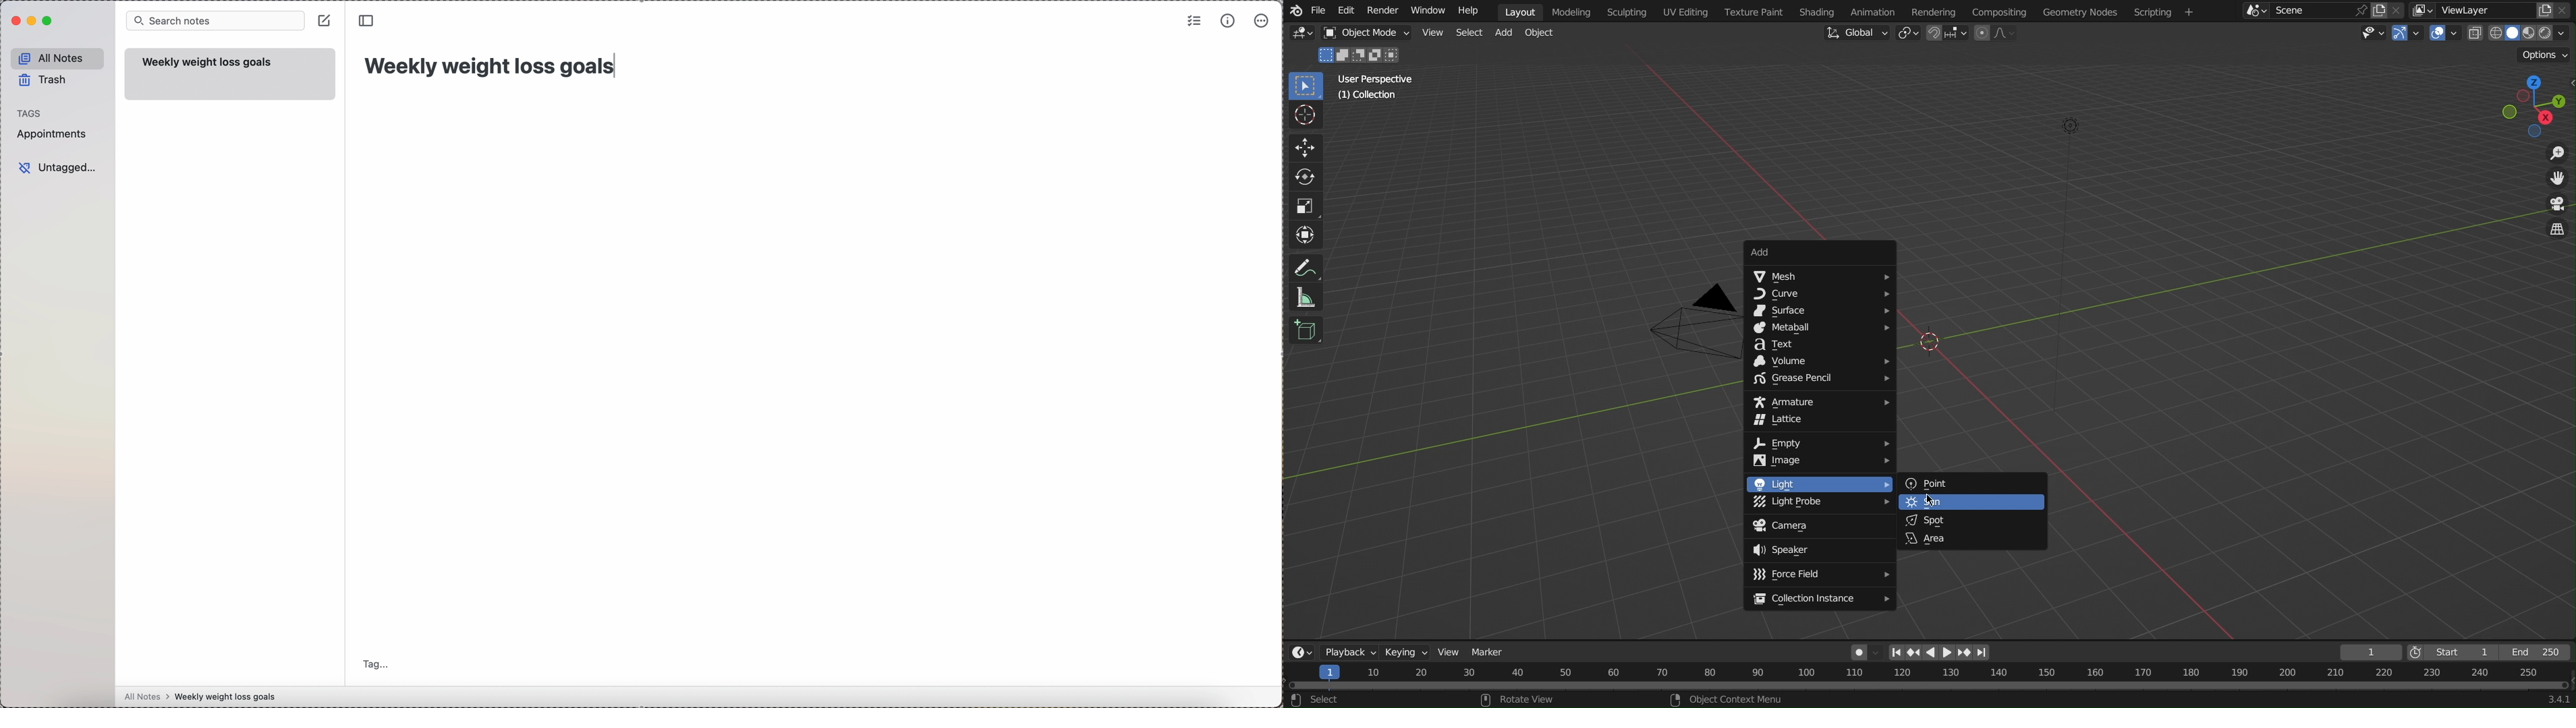 This screenshot has height=728, width=2576. I want to click on Modes, so click(1363, 54).